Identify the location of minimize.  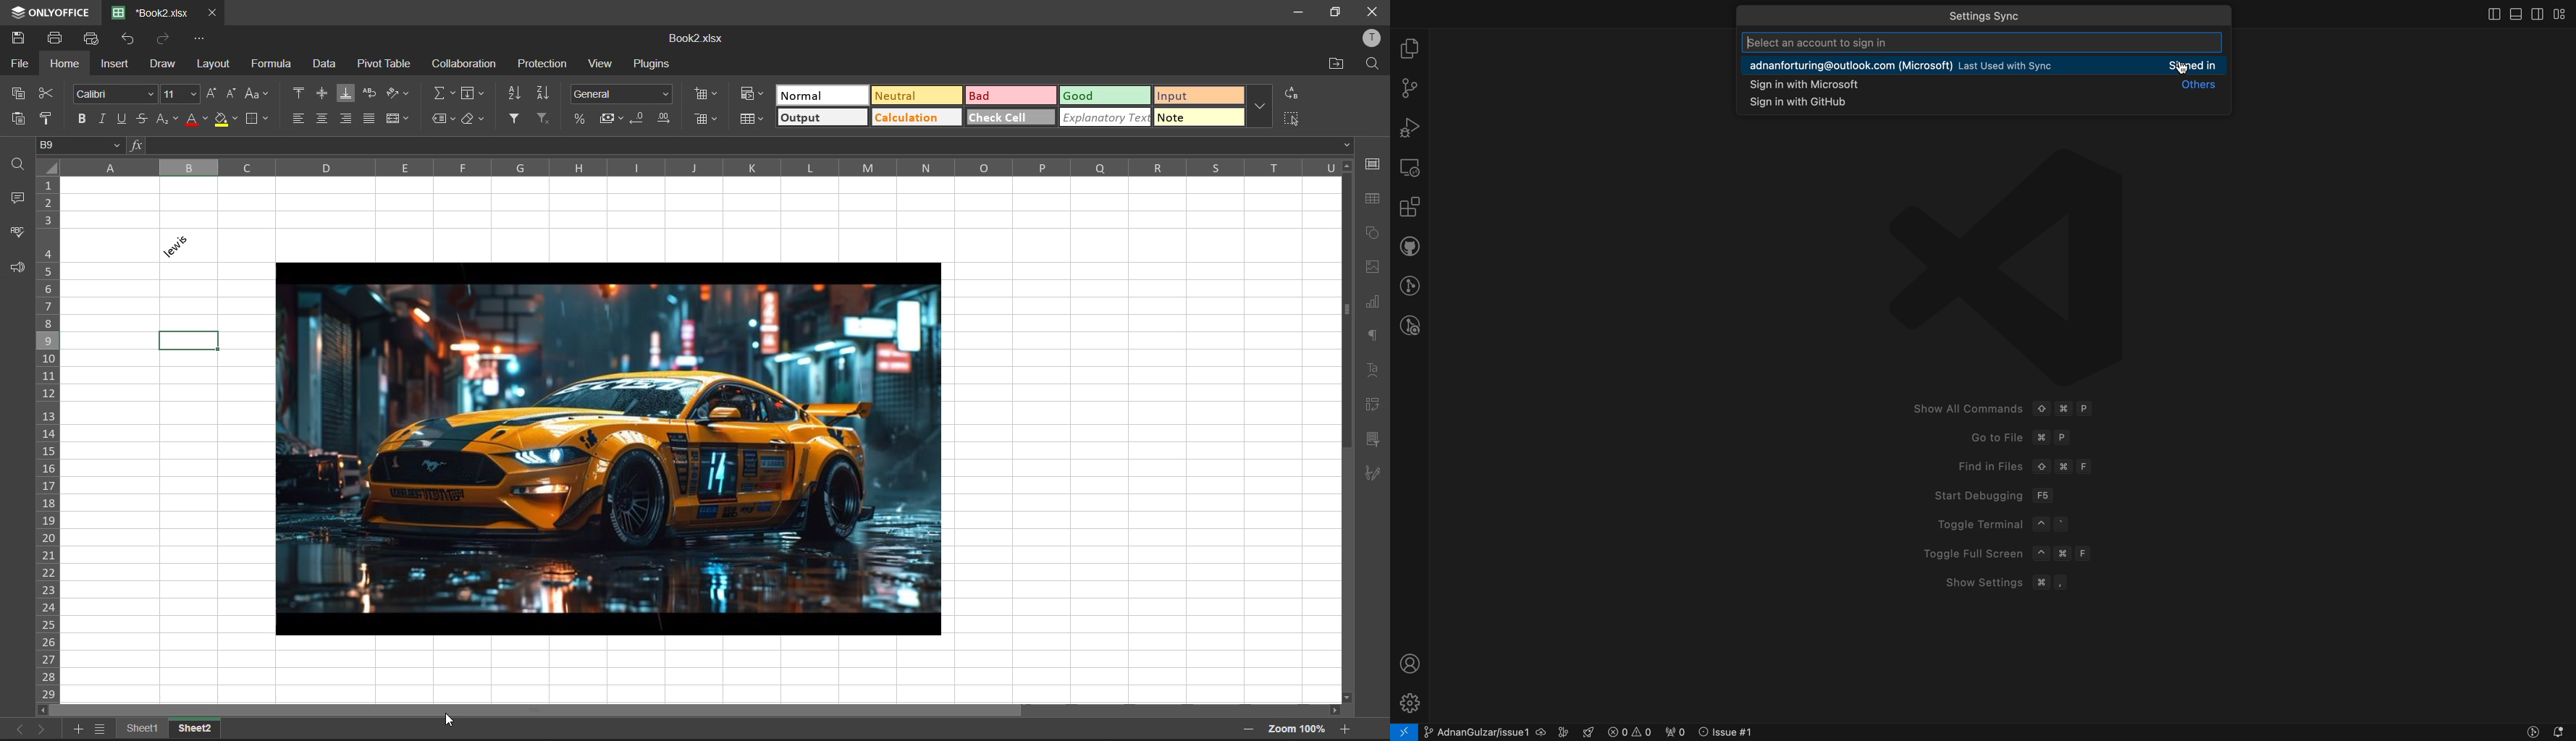
(1295, 11).